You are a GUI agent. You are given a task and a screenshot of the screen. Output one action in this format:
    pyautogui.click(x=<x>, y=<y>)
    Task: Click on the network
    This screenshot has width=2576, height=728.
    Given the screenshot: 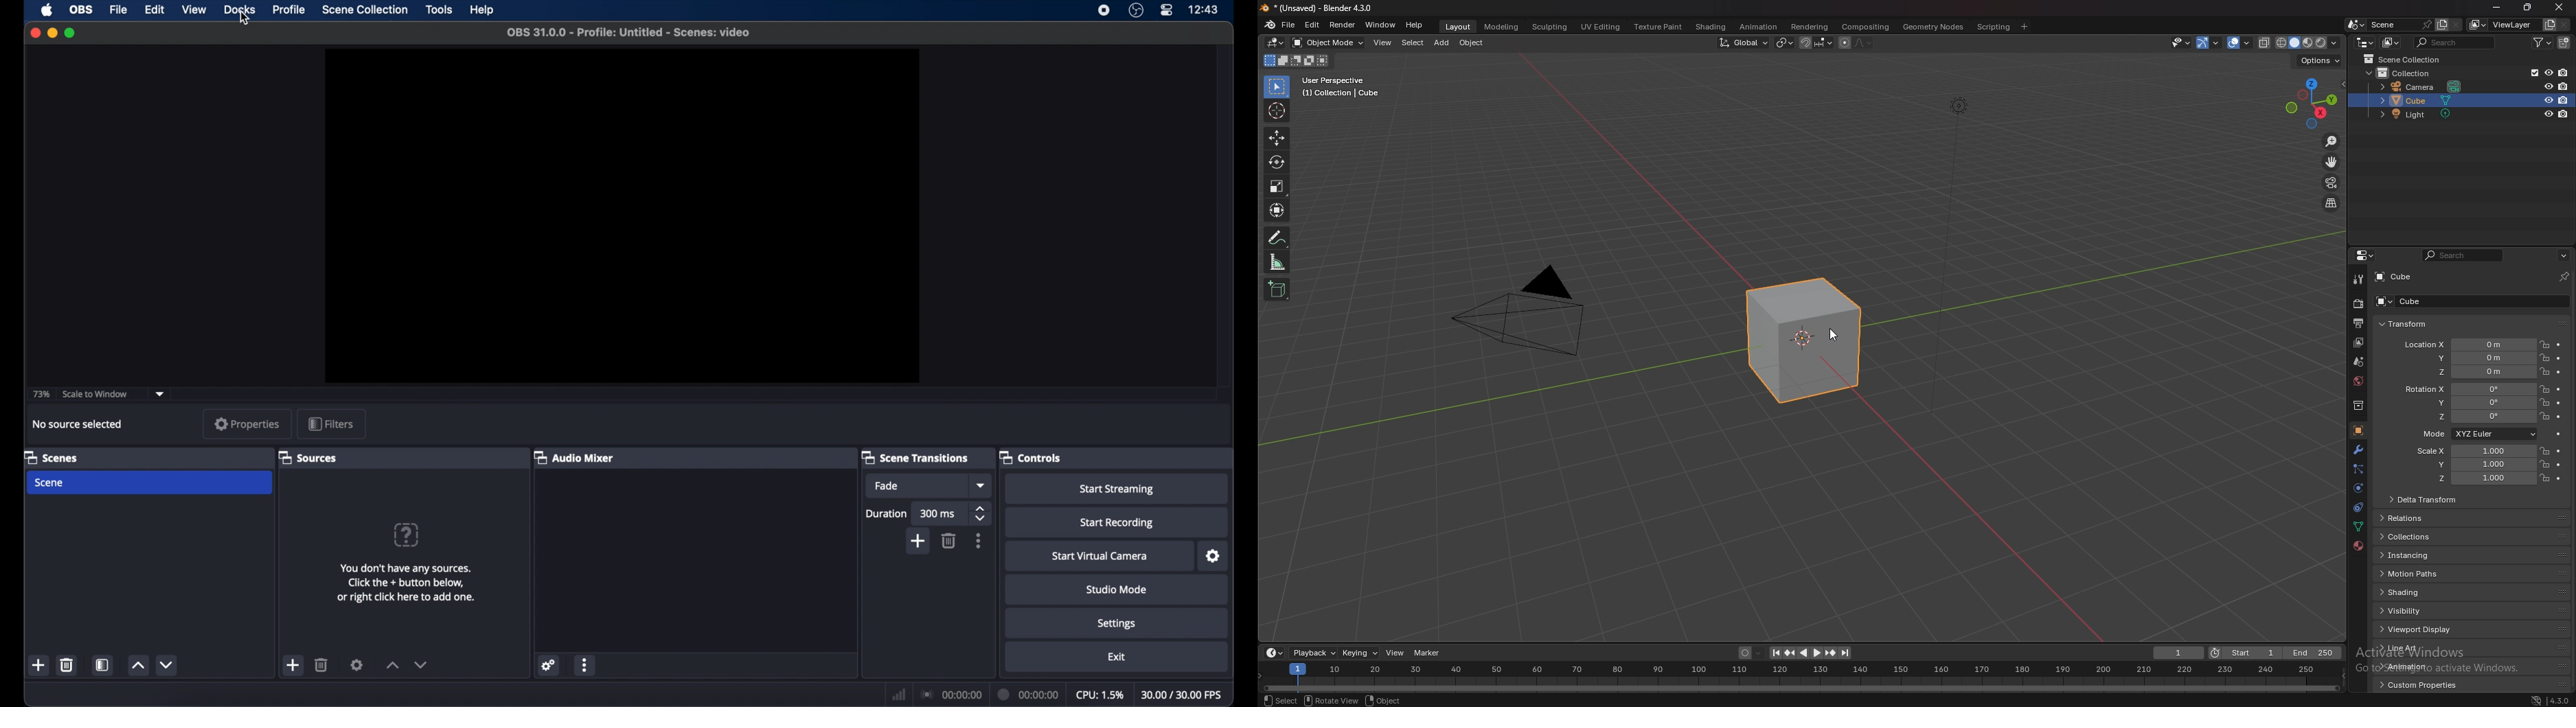 What is the action you would take?
    pyautogui.click(x=2539, y=699)
    